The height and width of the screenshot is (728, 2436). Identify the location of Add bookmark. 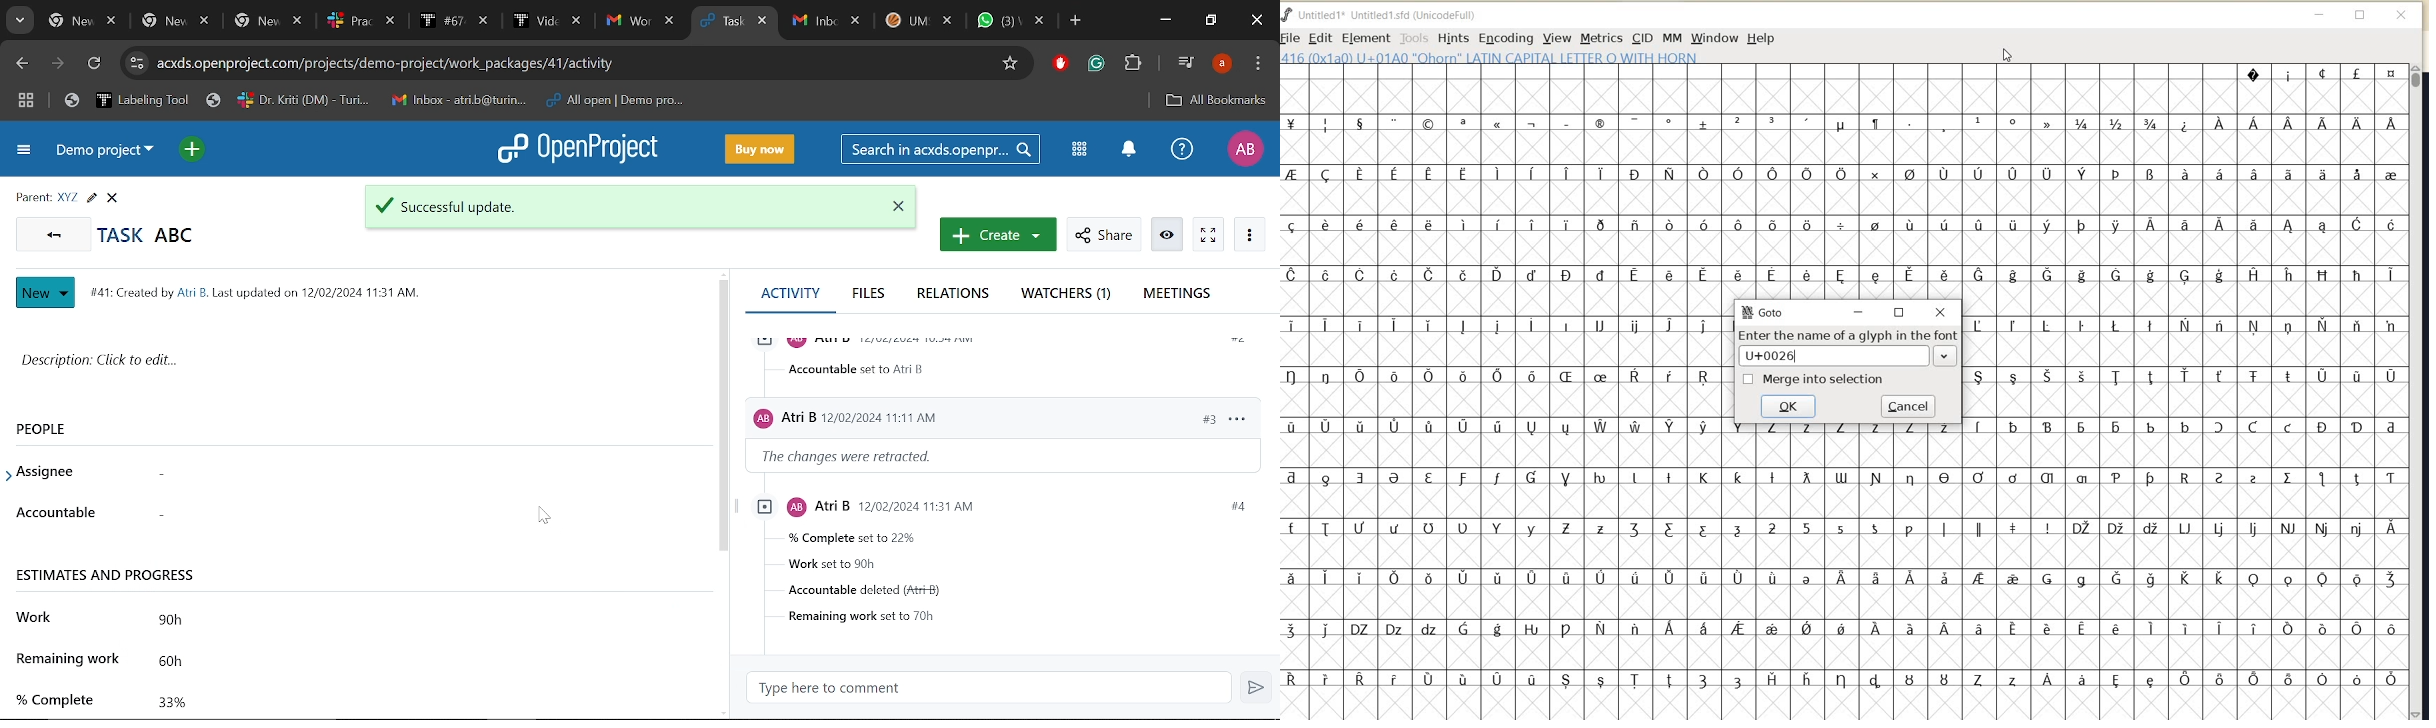
(1215, 100).